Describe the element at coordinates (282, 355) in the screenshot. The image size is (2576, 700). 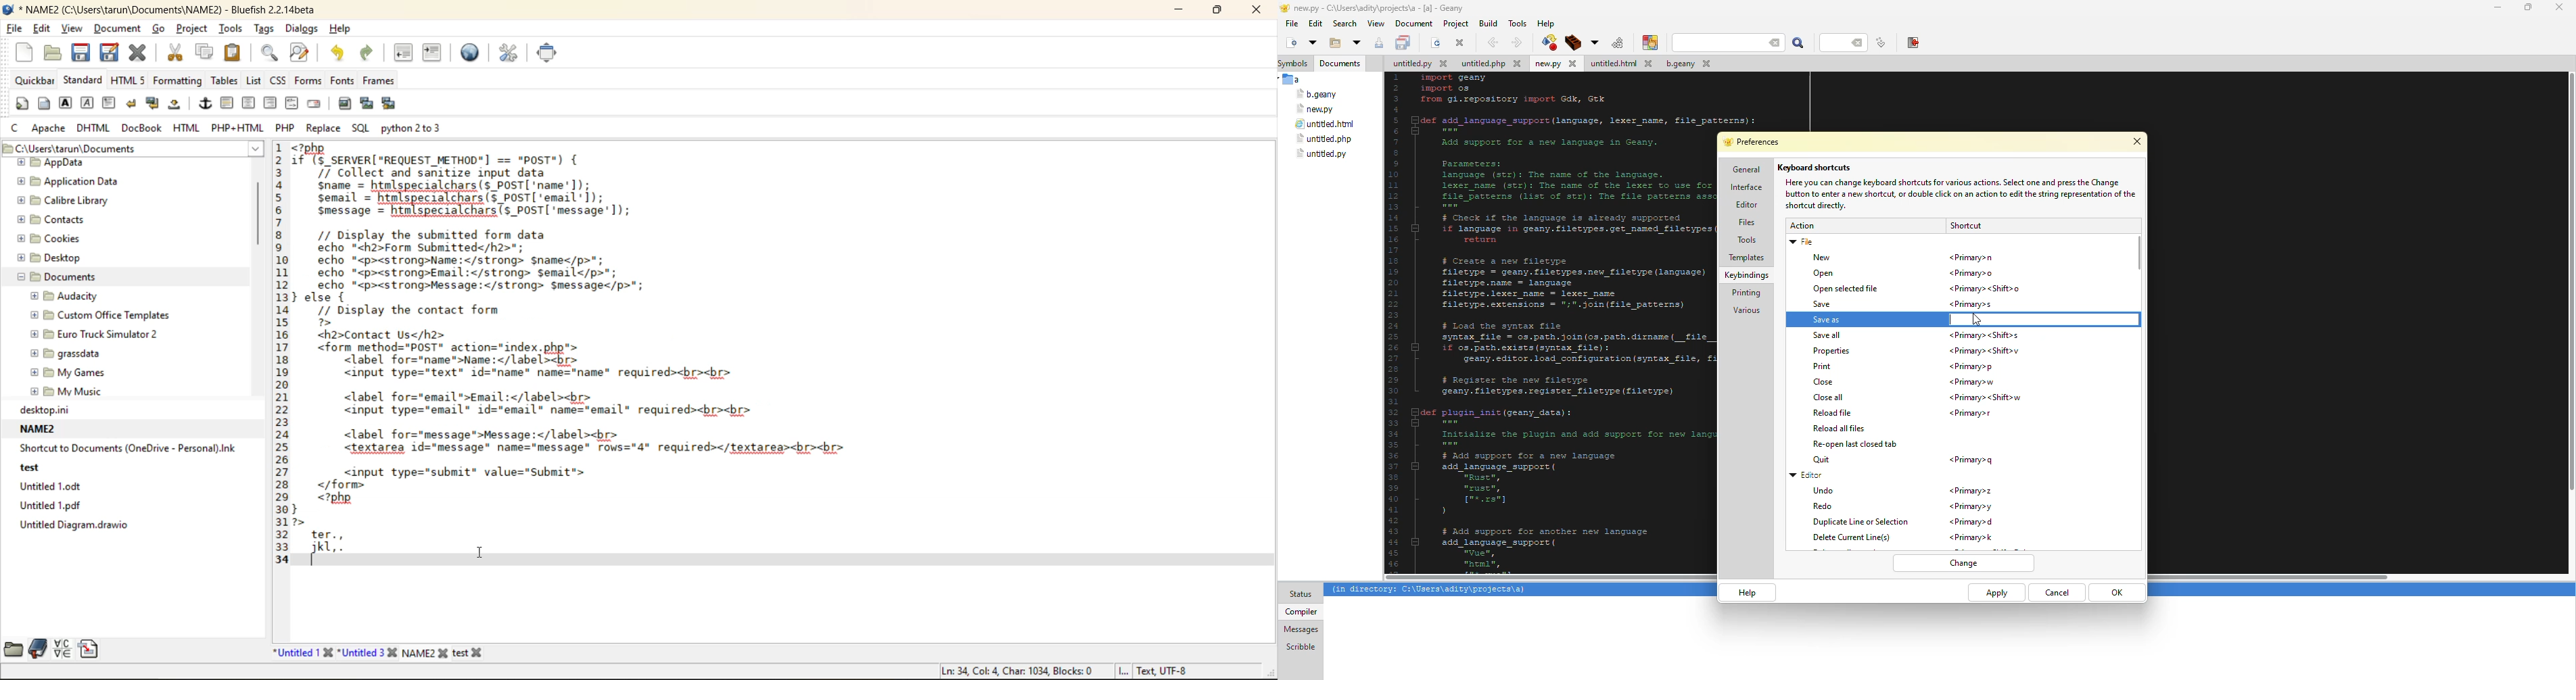
I see `line numberss` at that location.